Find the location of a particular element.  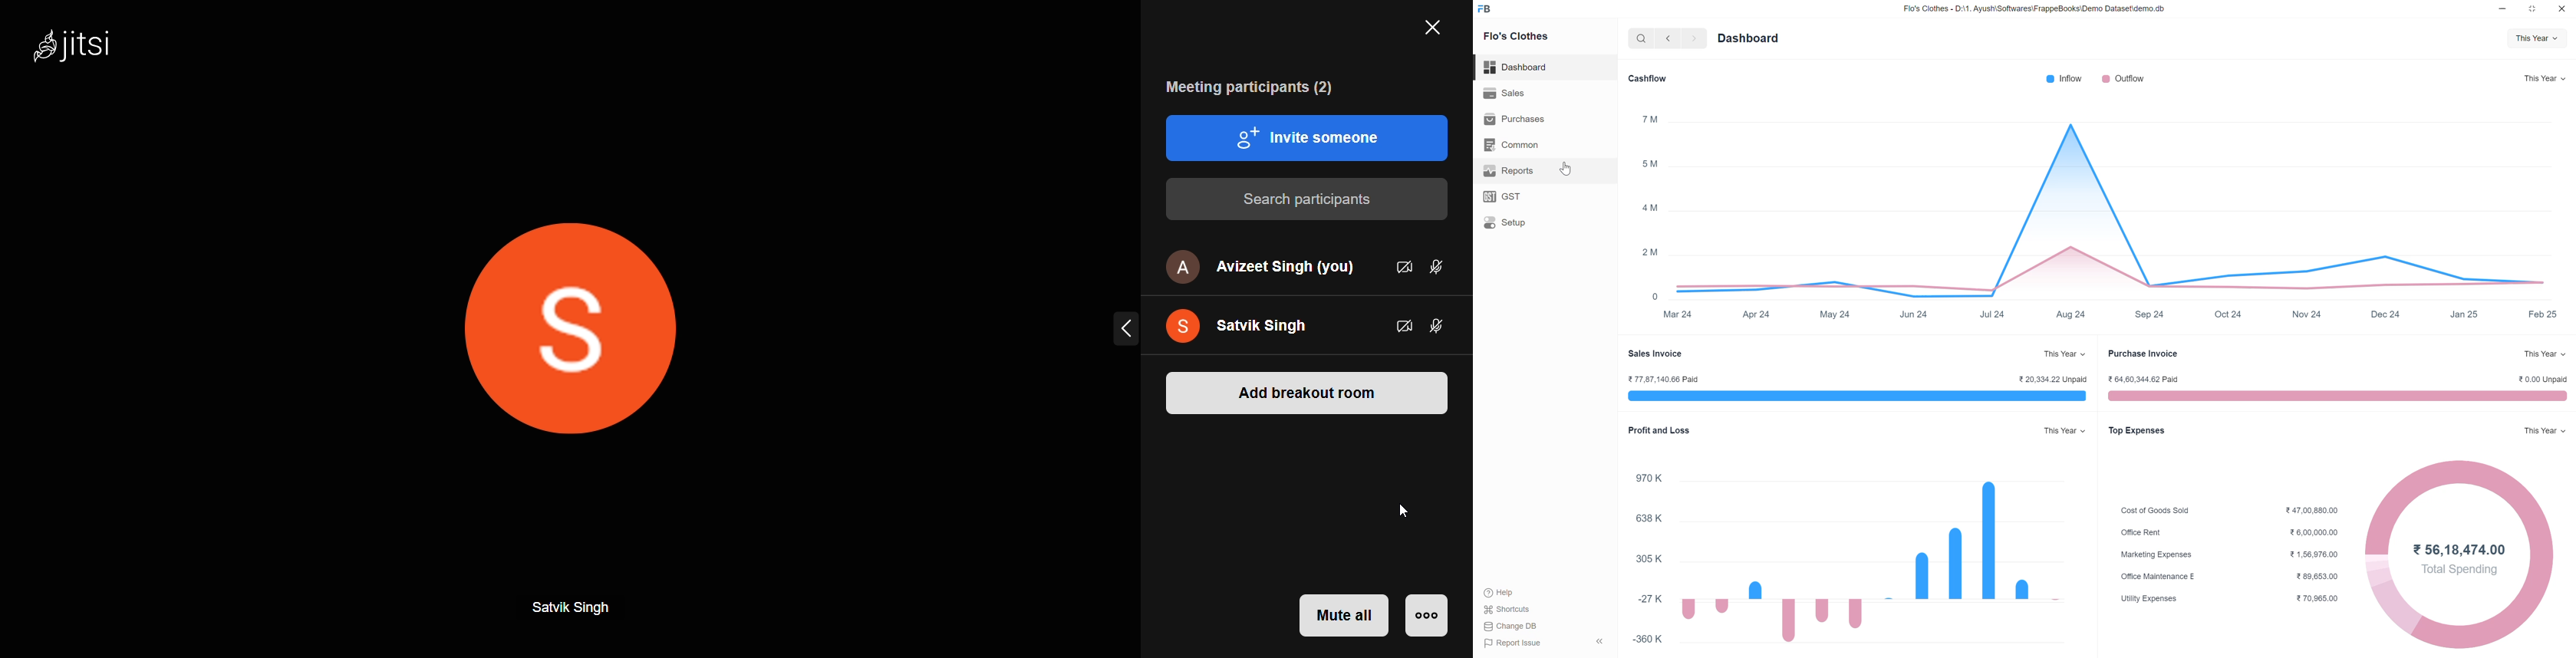

jun 24 is located at coordinates (1914, 314).